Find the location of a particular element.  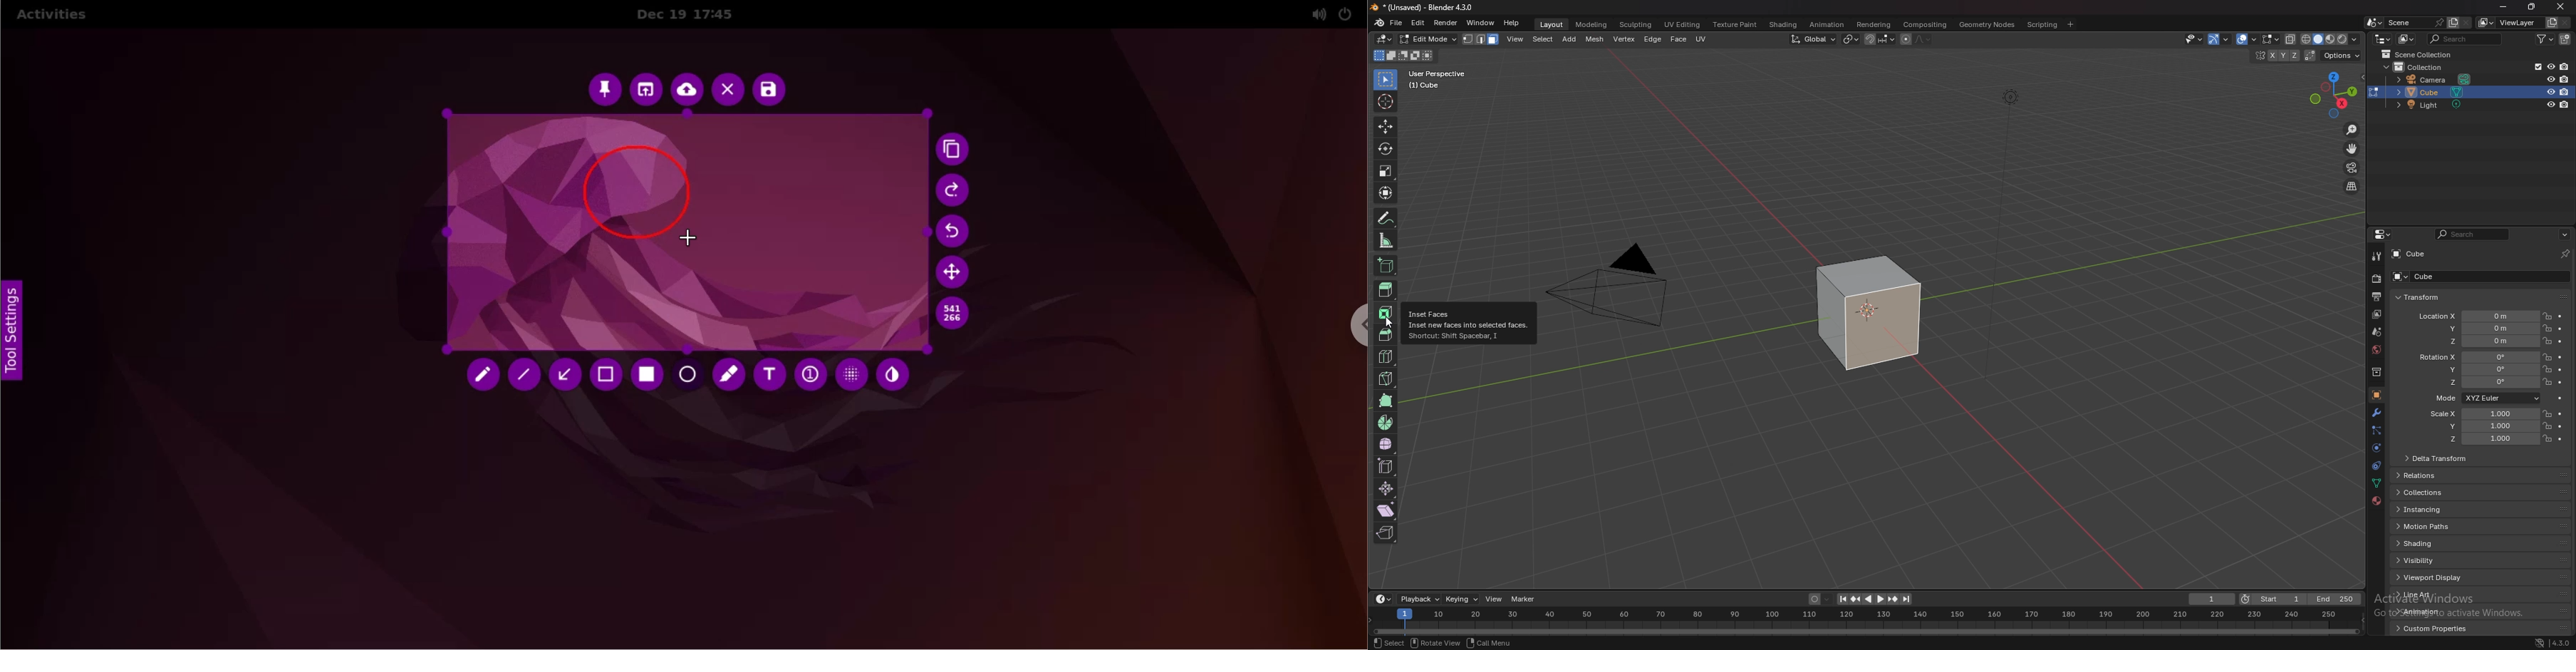

add cube is located at coordinates (1385, 265).